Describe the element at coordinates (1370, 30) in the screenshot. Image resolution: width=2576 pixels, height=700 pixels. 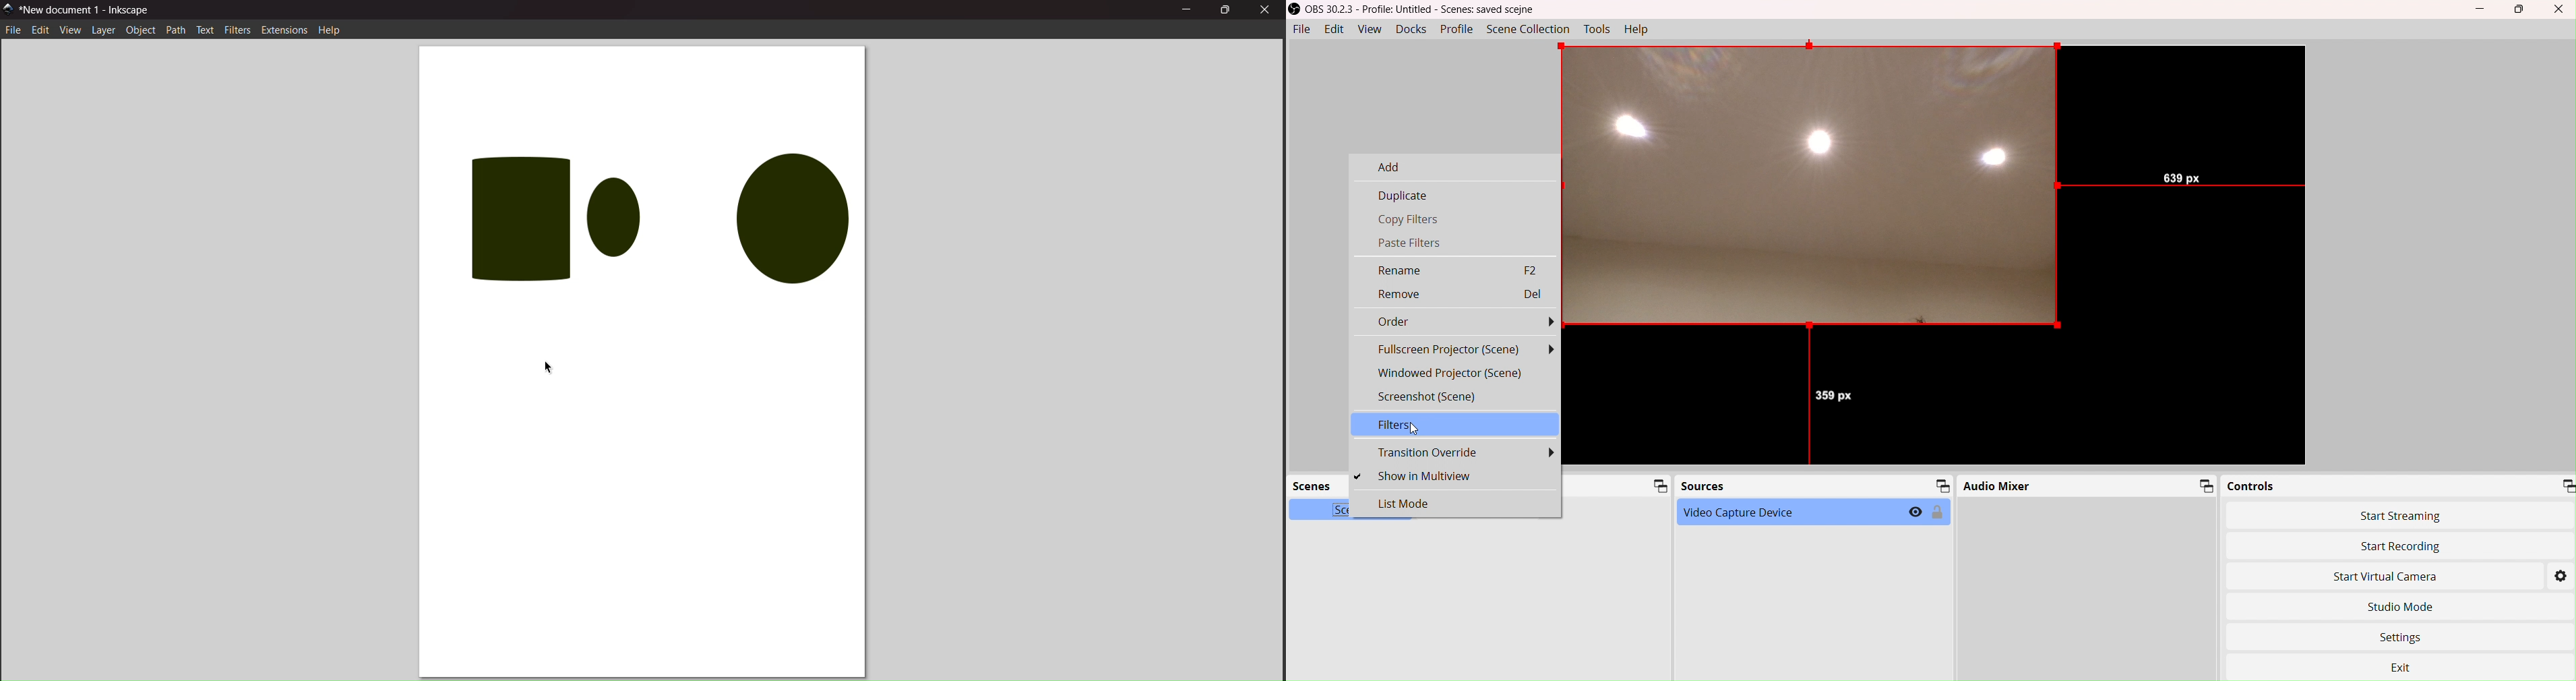
I see `View` at that location.